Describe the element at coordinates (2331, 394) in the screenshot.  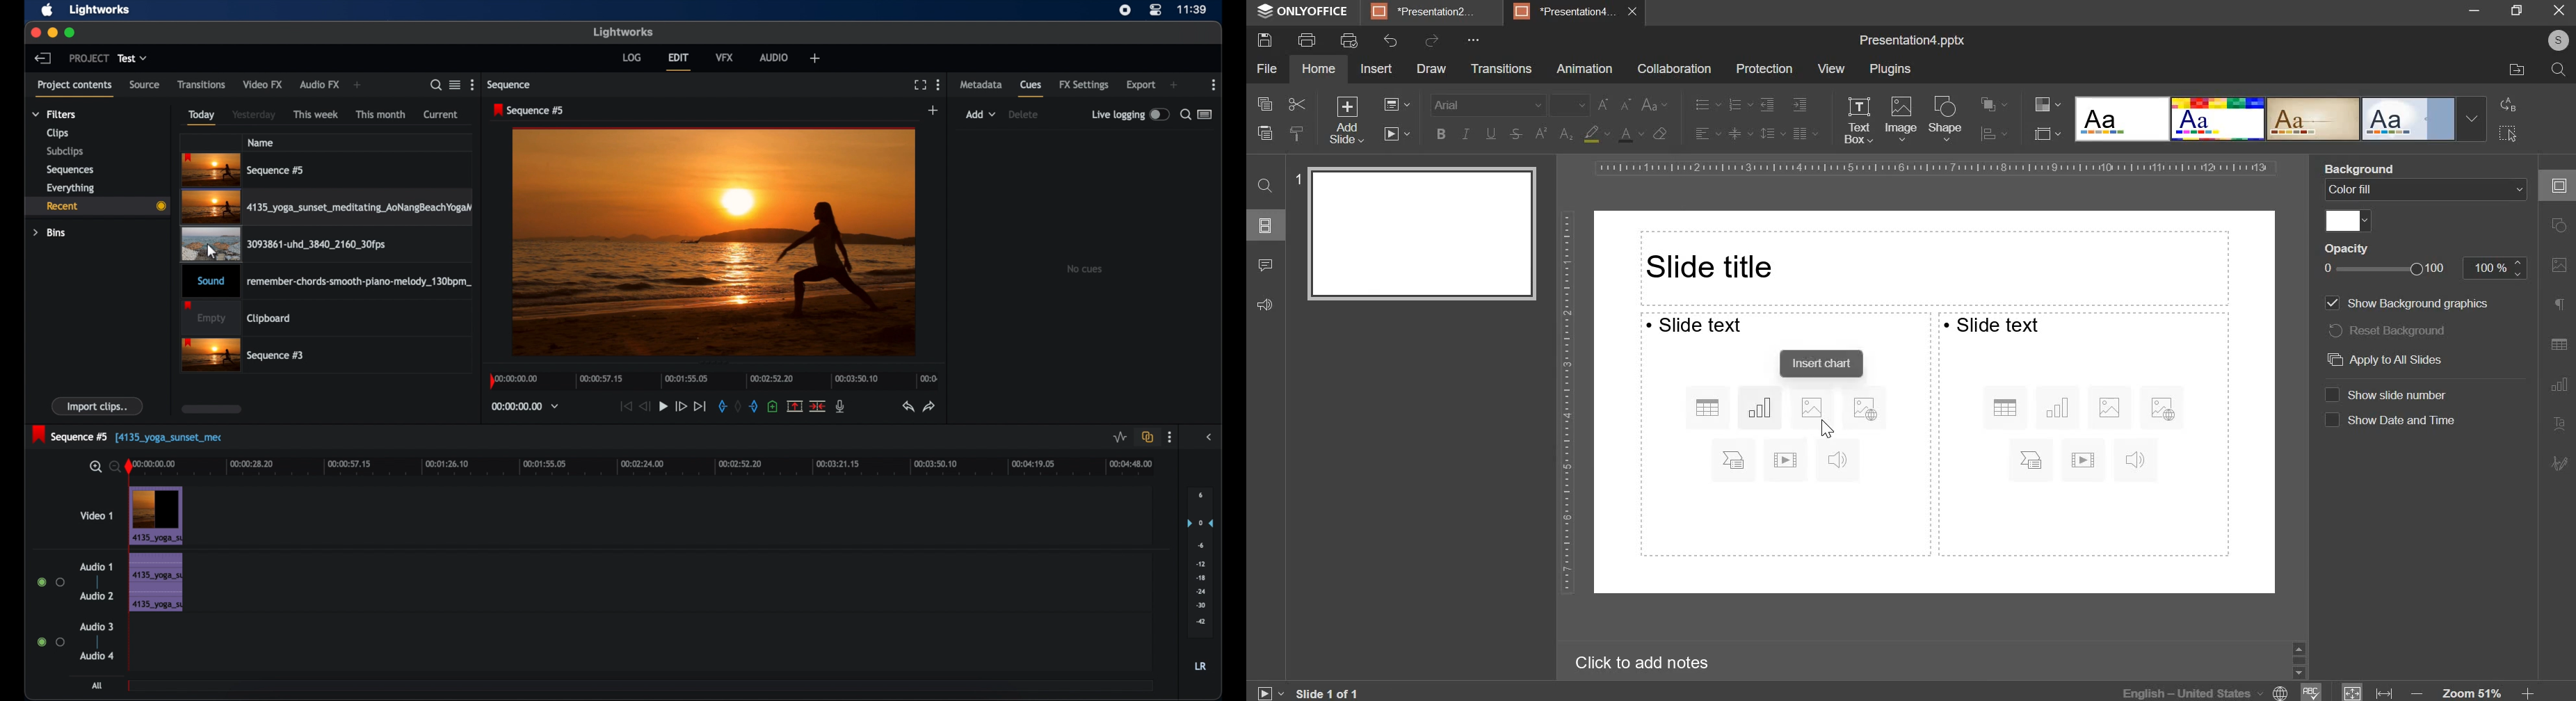
I see `check box` at that location.